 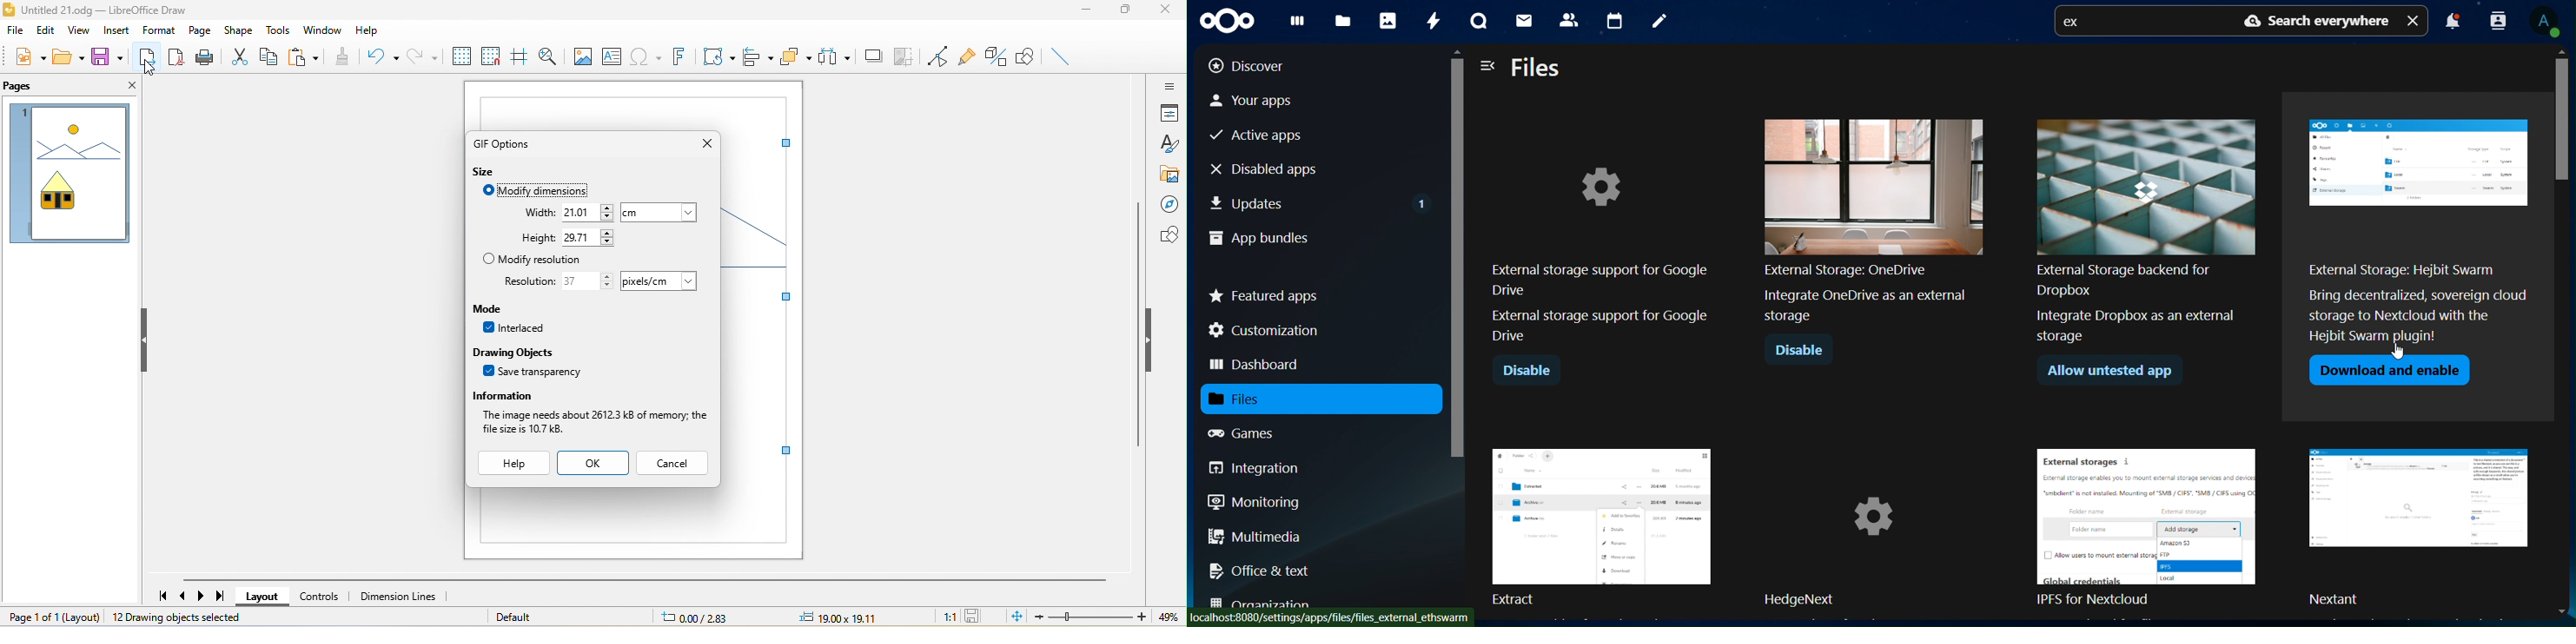 I want to click on page preview, so click(x=69, y=176).